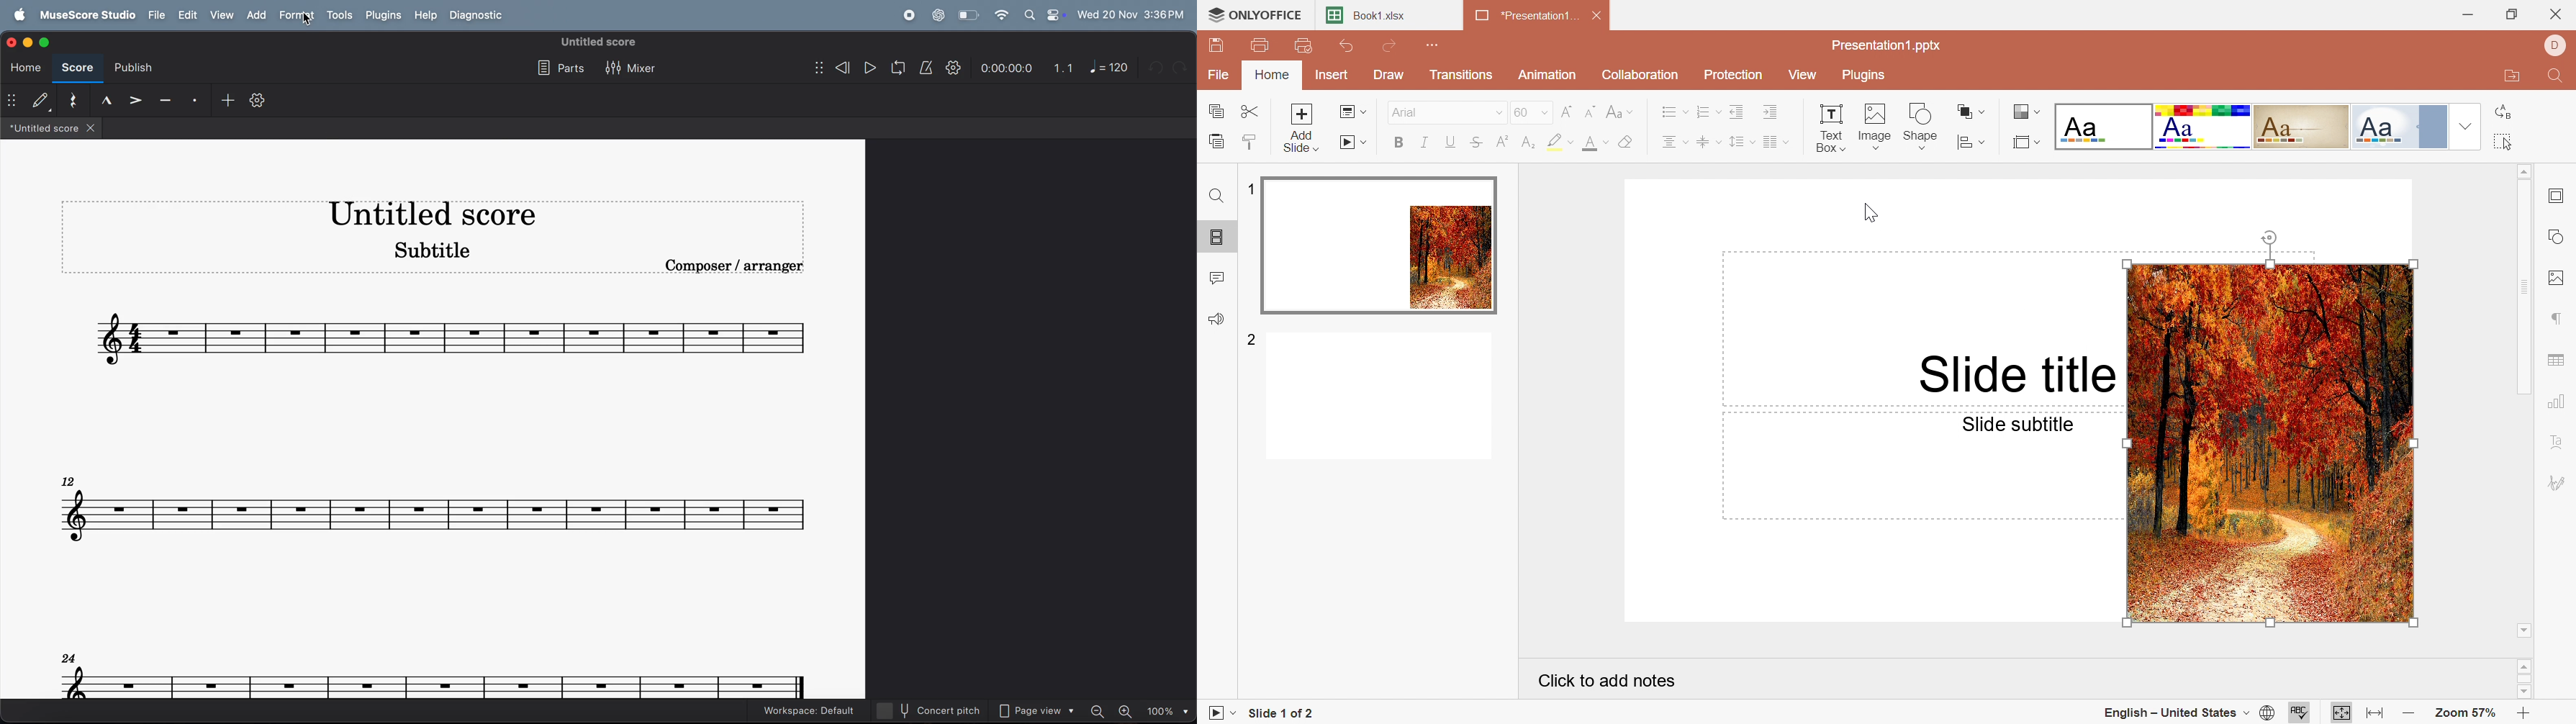  I want to click on Underline, so click(1449, 141).